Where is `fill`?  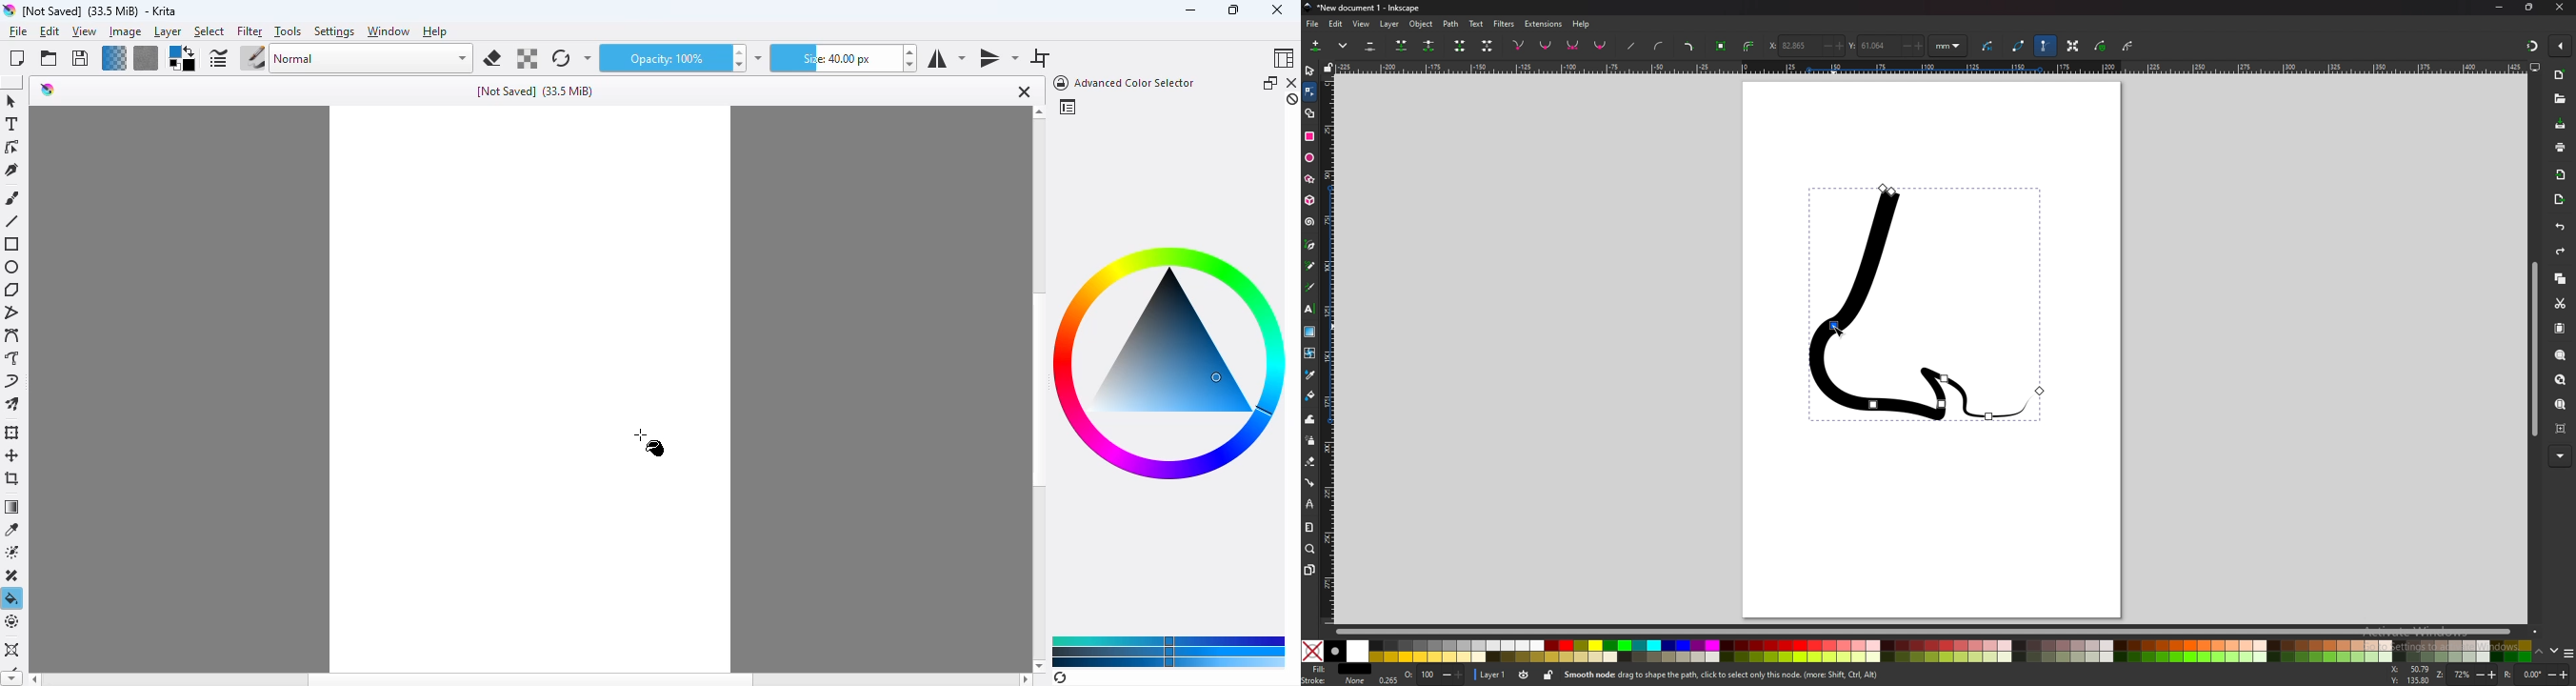
fill is located at coordinates (1338, 669).